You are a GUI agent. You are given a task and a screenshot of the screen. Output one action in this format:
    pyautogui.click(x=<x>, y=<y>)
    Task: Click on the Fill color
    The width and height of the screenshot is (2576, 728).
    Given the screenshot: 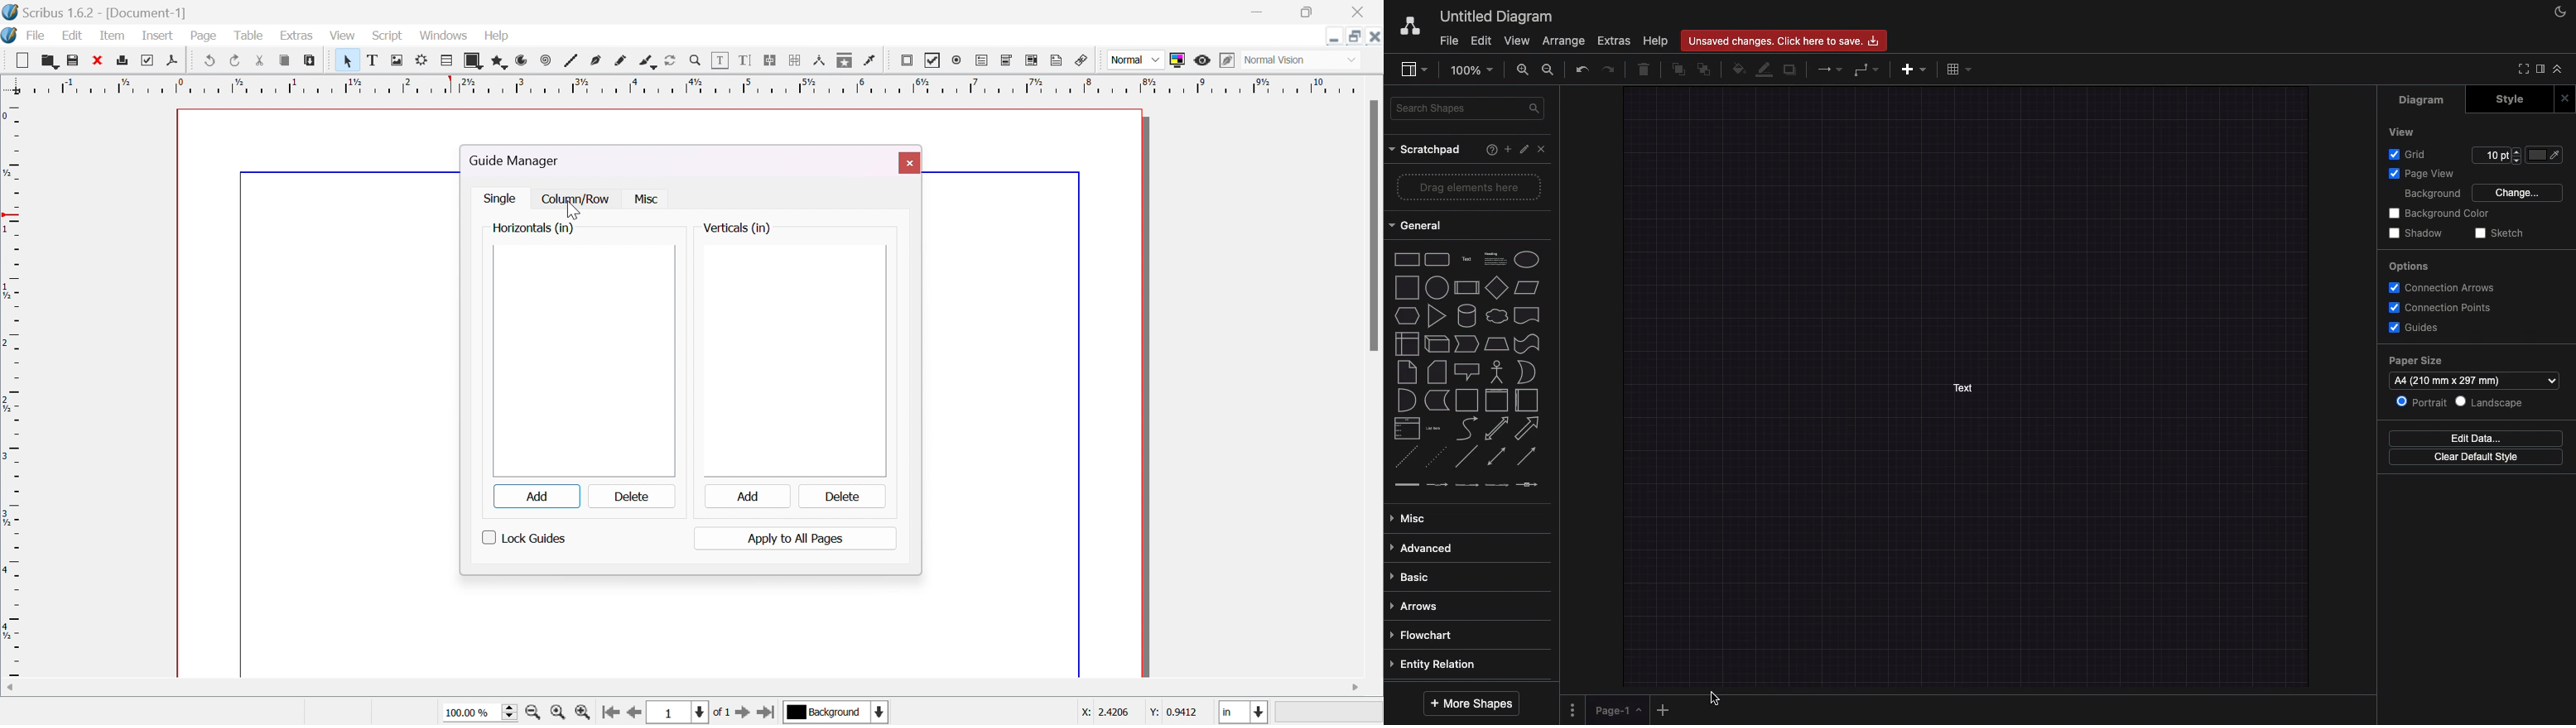 What is the action you would take?
    pyautogui.click(x=2549, y=155)
    